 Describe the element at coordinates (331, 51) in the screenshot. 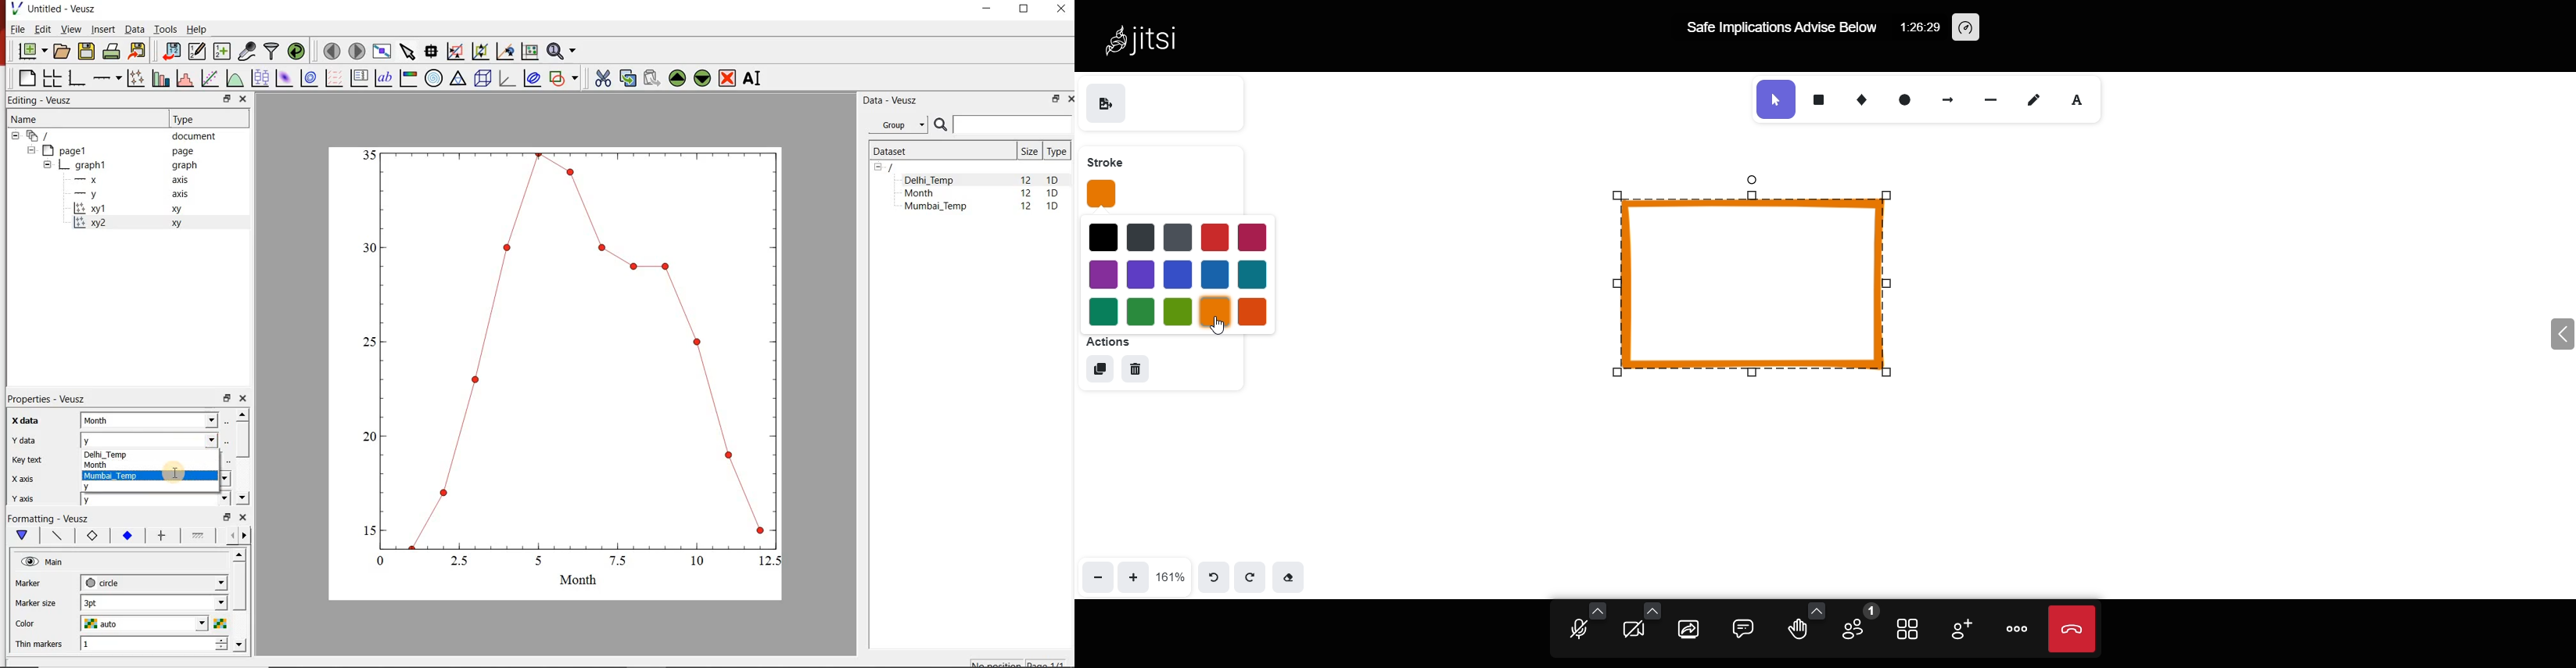

I see `move to the previous page` at that location.